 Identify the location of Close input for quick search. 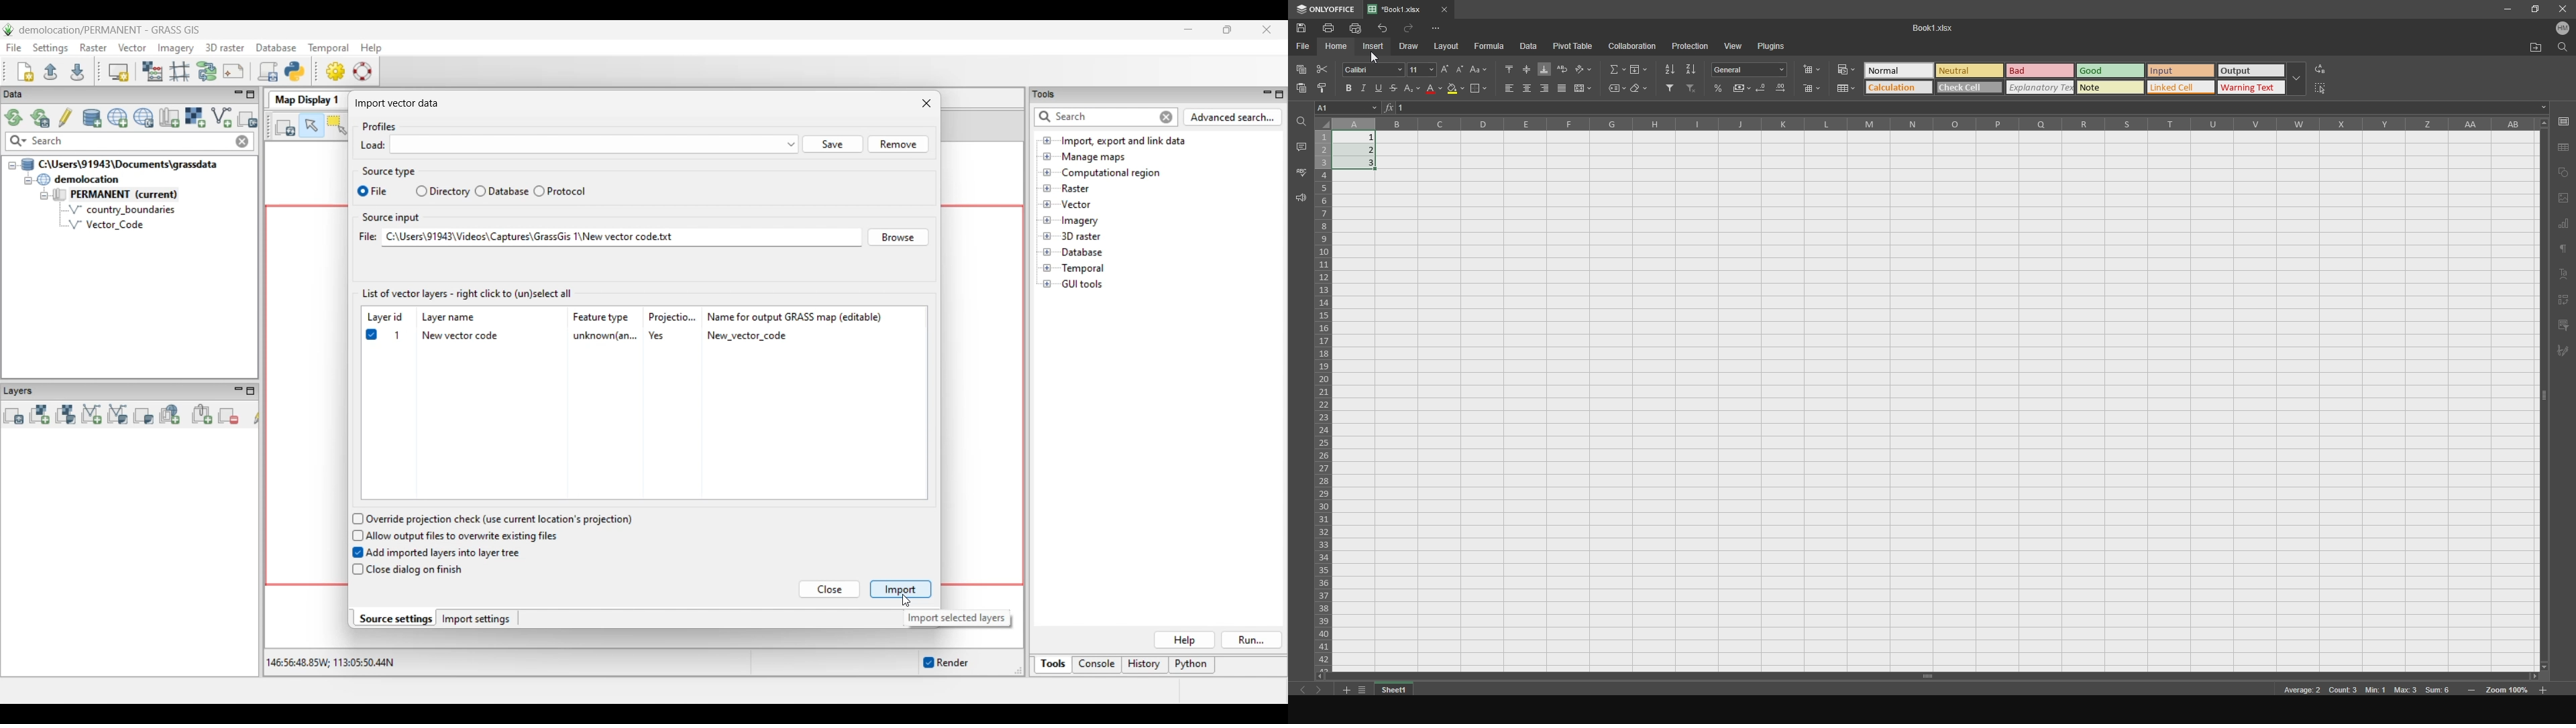
(1167, 117).